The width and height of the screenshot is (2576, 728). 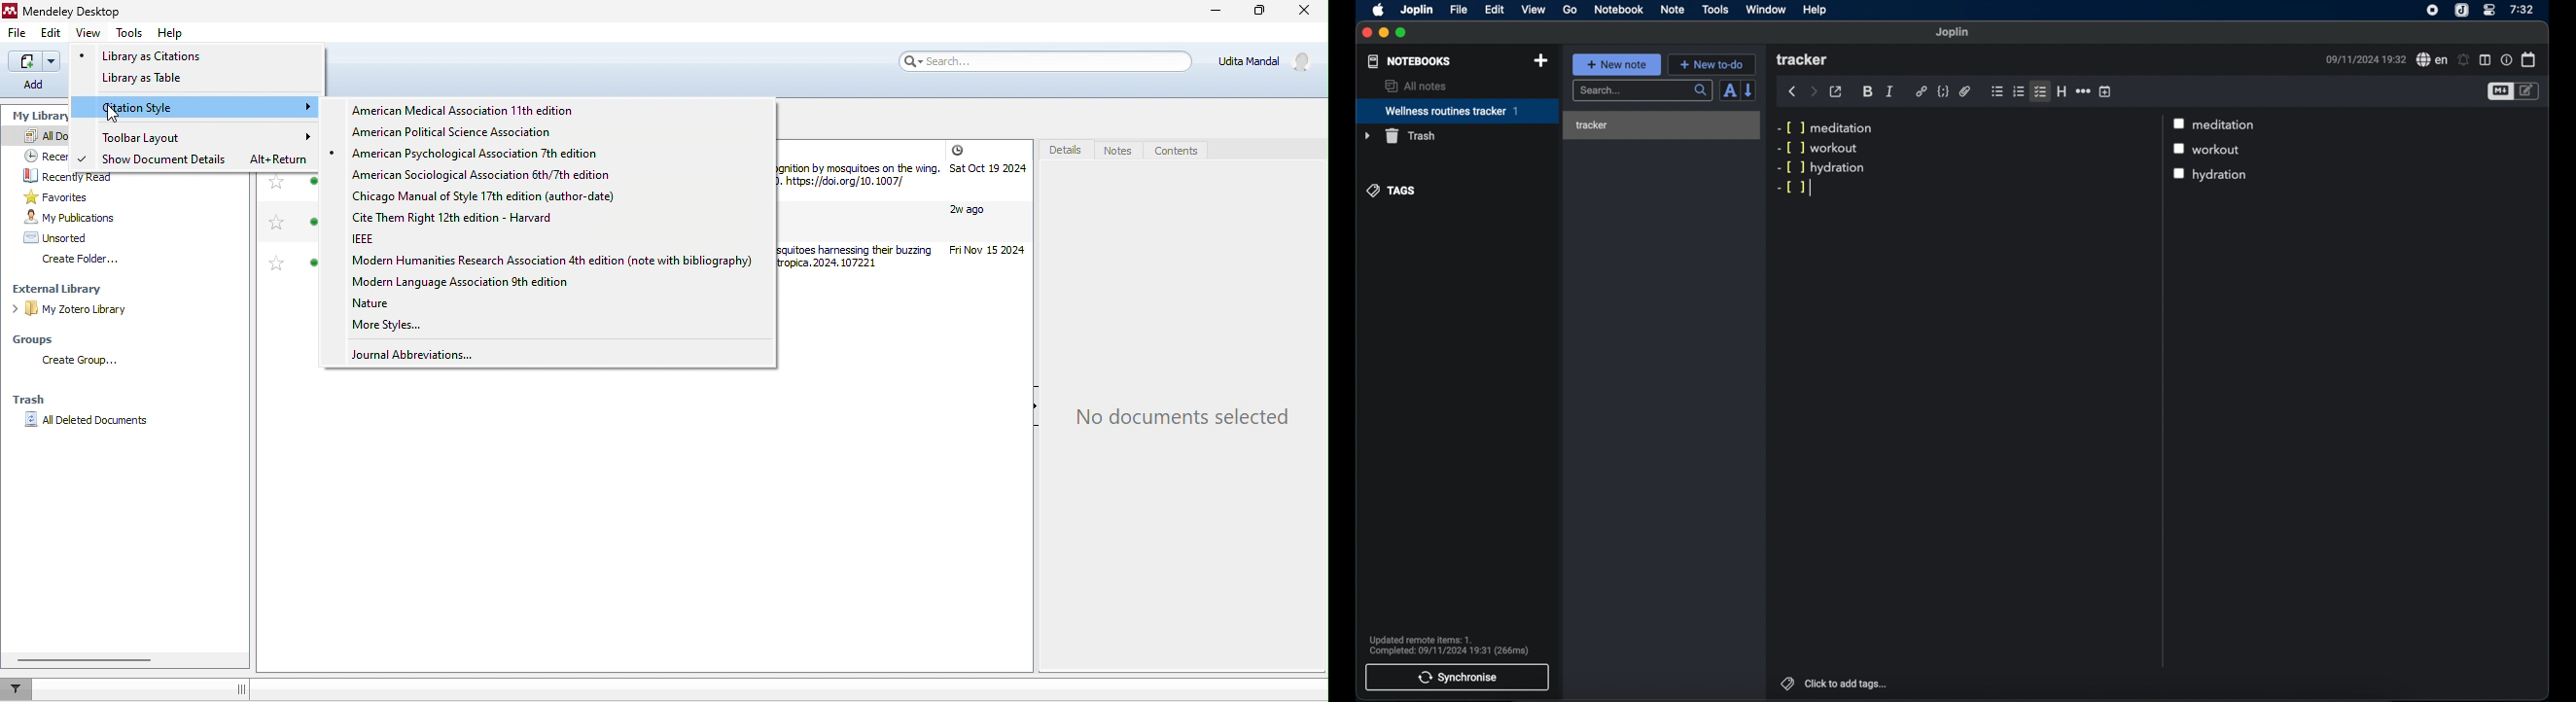 What do you see at coordinates (1184, 417) in the screenshot?
I see `no document selected` at bounding box center [1184, 417].